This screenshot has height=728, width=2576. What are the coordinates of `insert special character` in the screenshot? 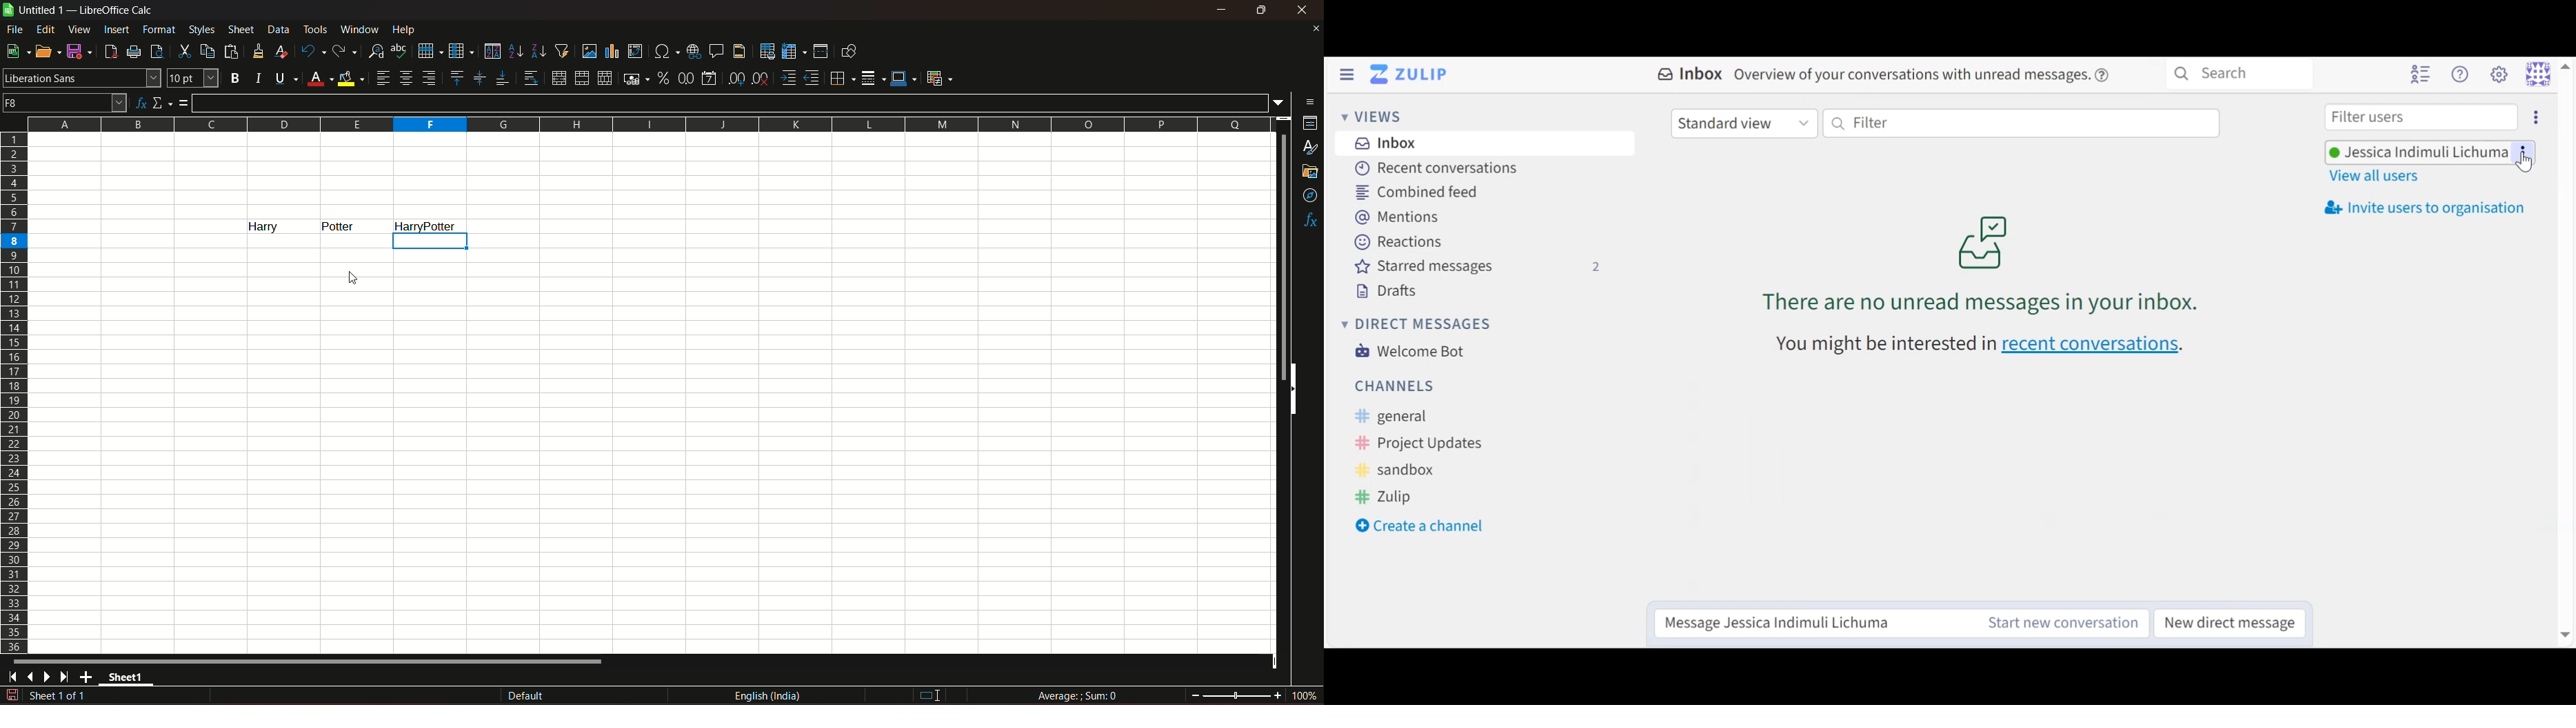 It's located at (665, 50).